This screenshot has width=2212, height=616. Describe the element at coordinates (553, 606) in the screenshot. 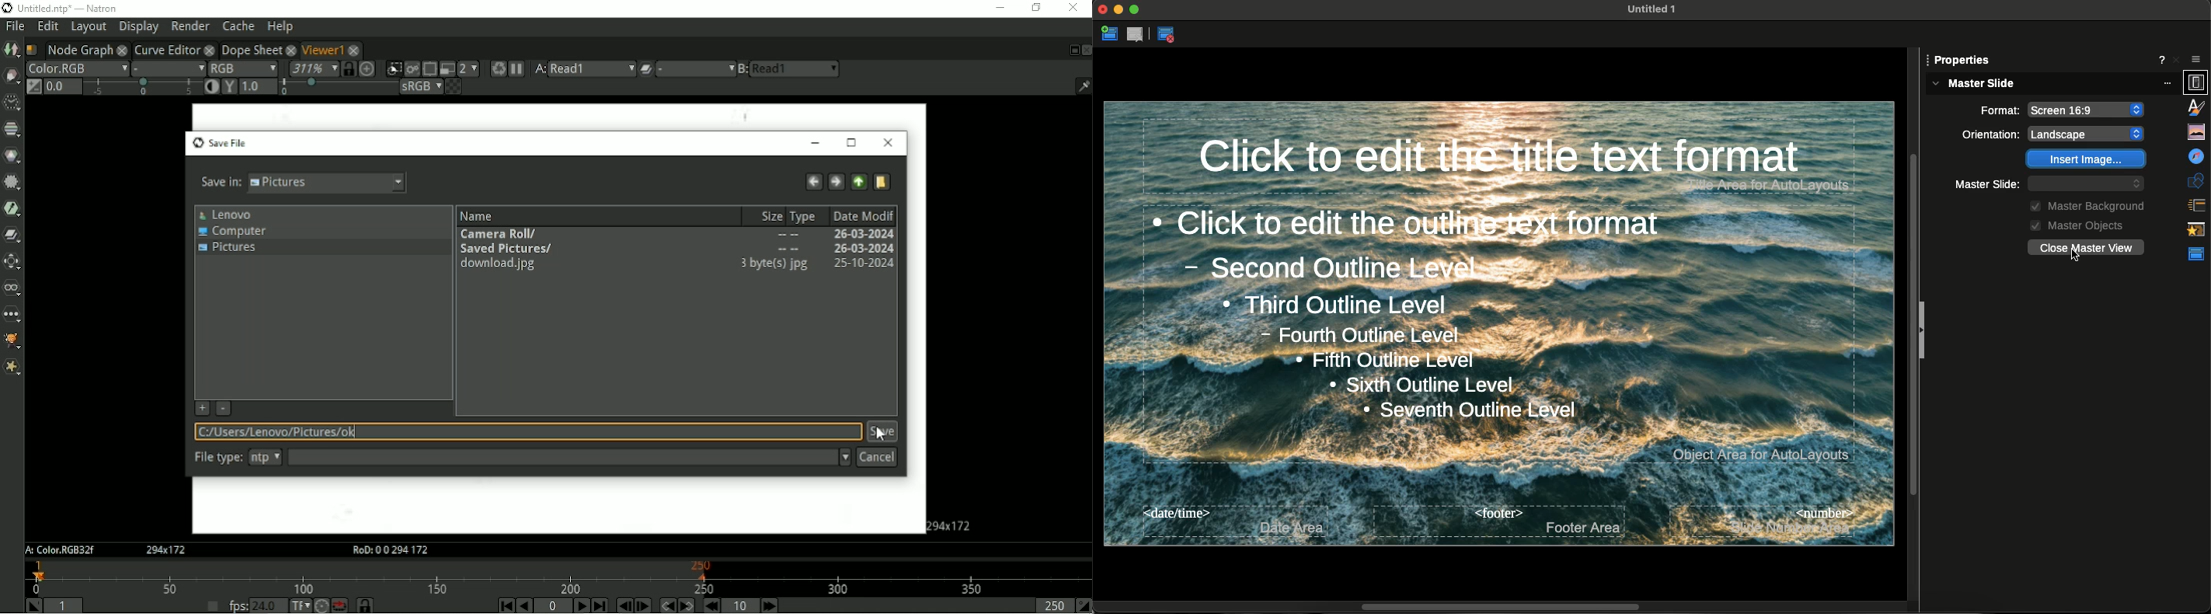

I see `Current frame` at that location.